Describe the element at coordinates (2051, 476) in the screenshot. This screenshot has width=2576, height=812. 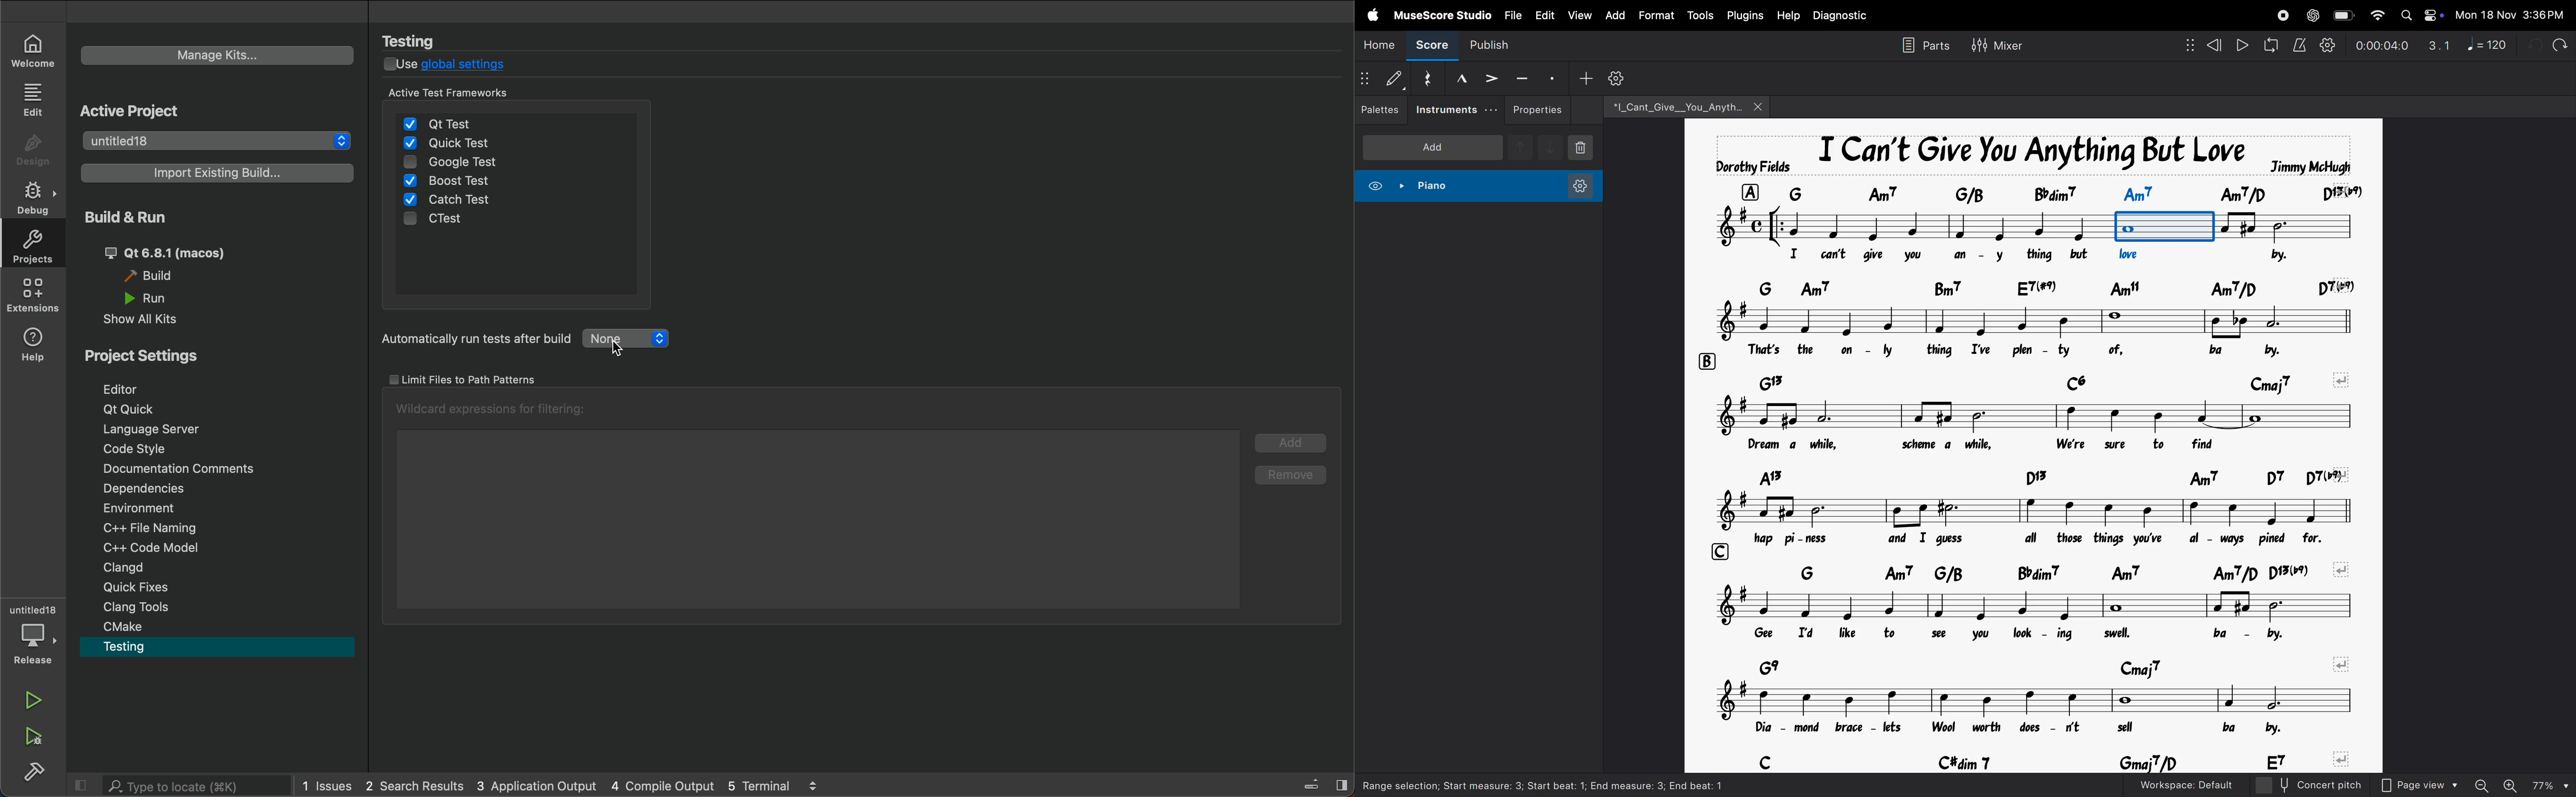
I see `chord symbols` at that location.